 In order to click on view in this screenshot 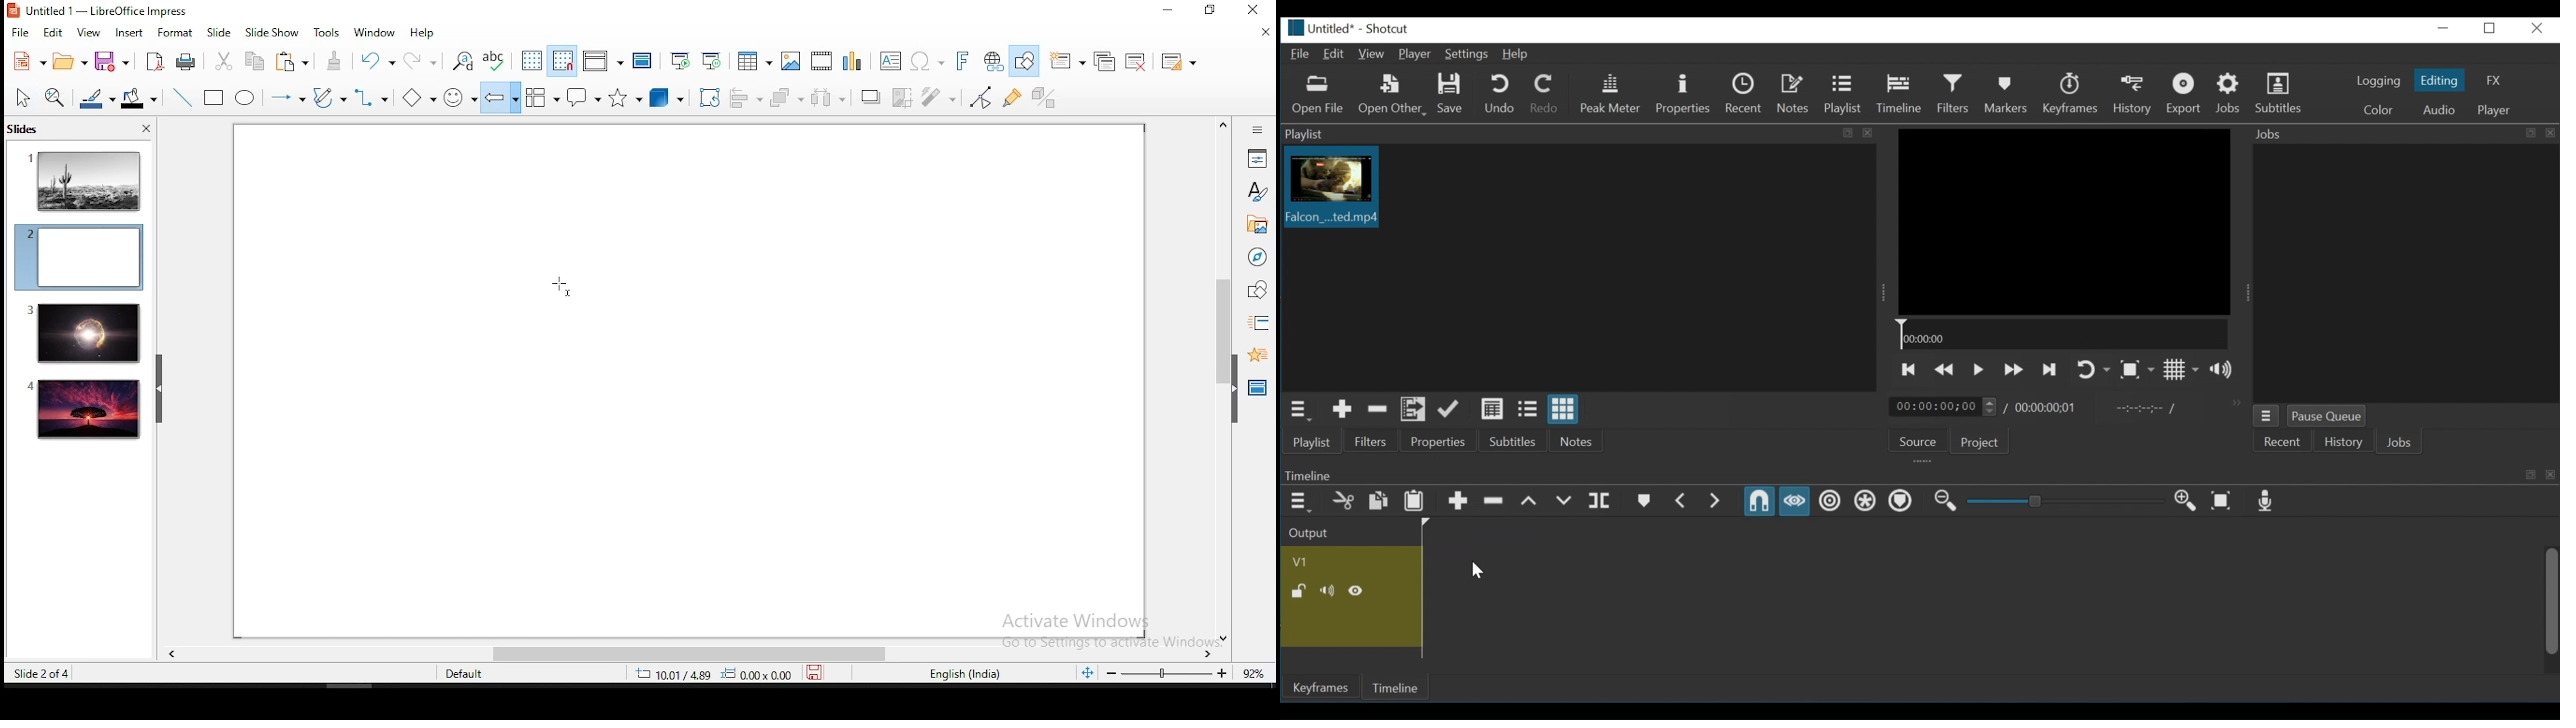, I will do `click(89, 31)`.